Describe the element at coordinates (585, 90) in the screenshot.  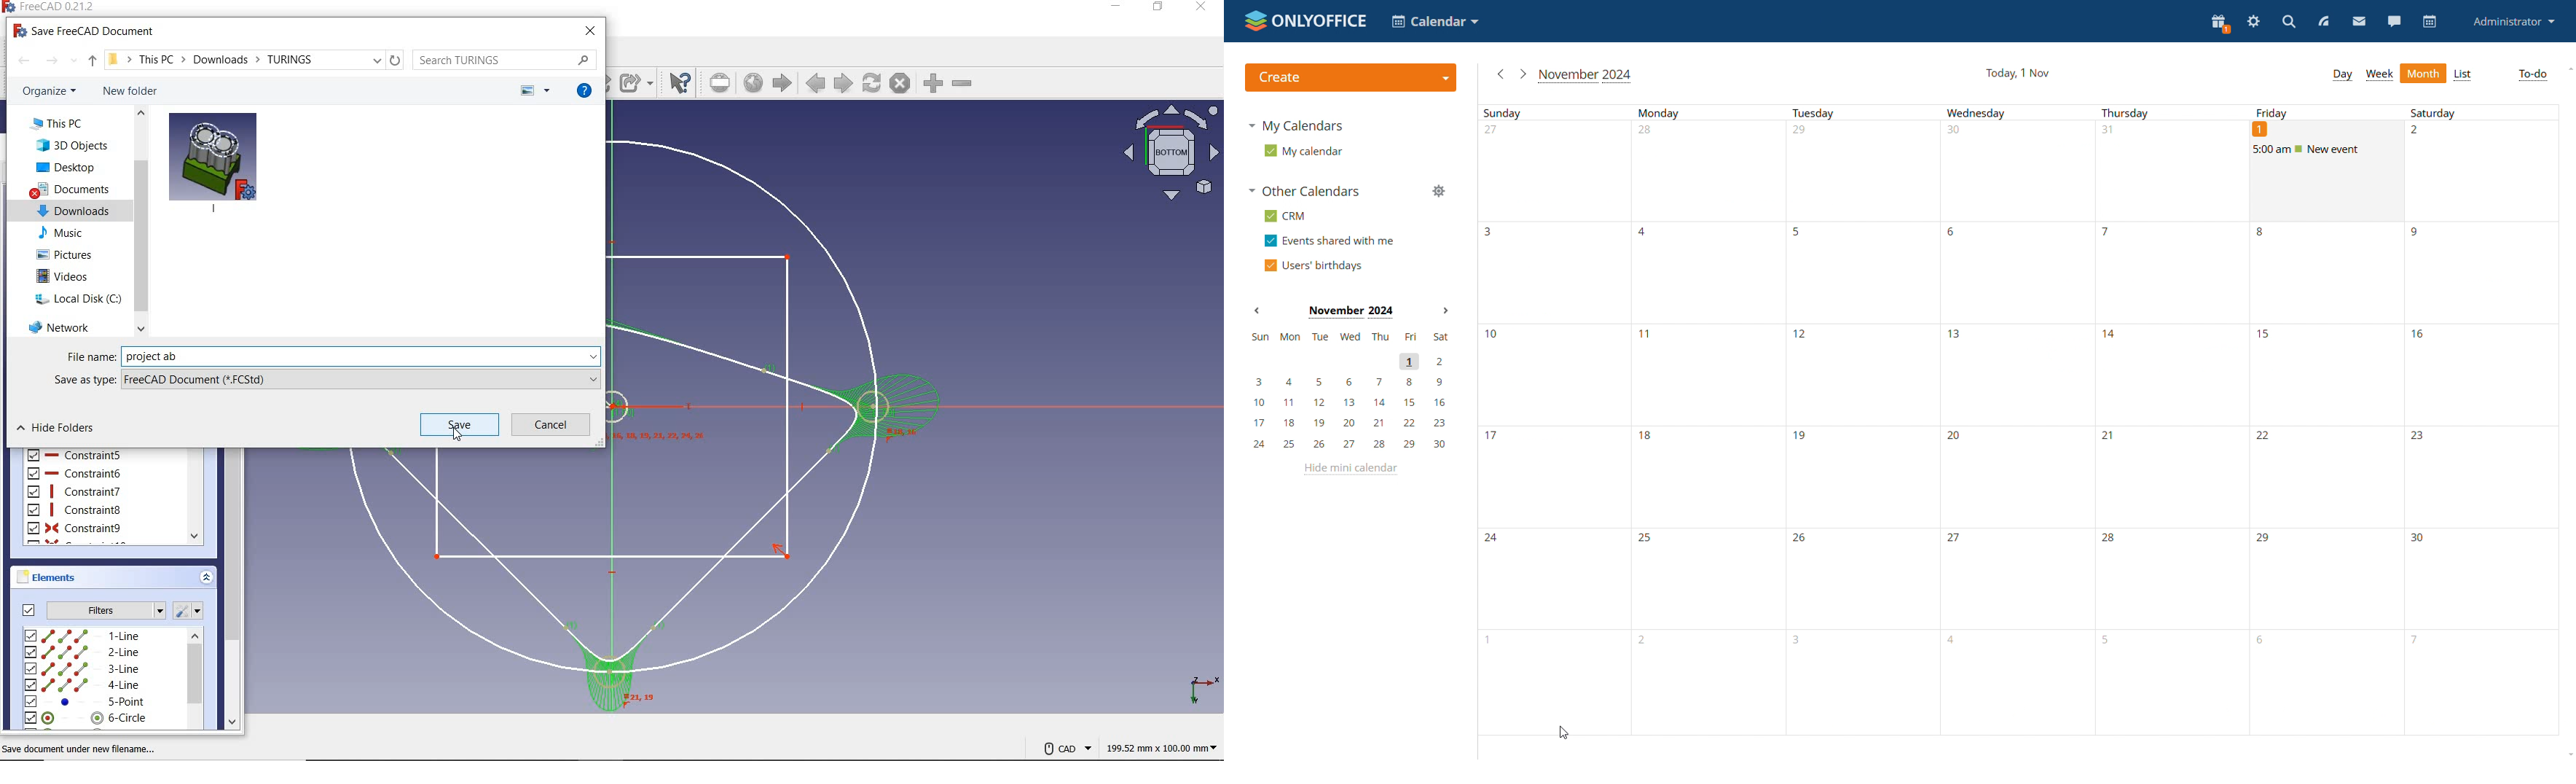
I see `get help` at that location.